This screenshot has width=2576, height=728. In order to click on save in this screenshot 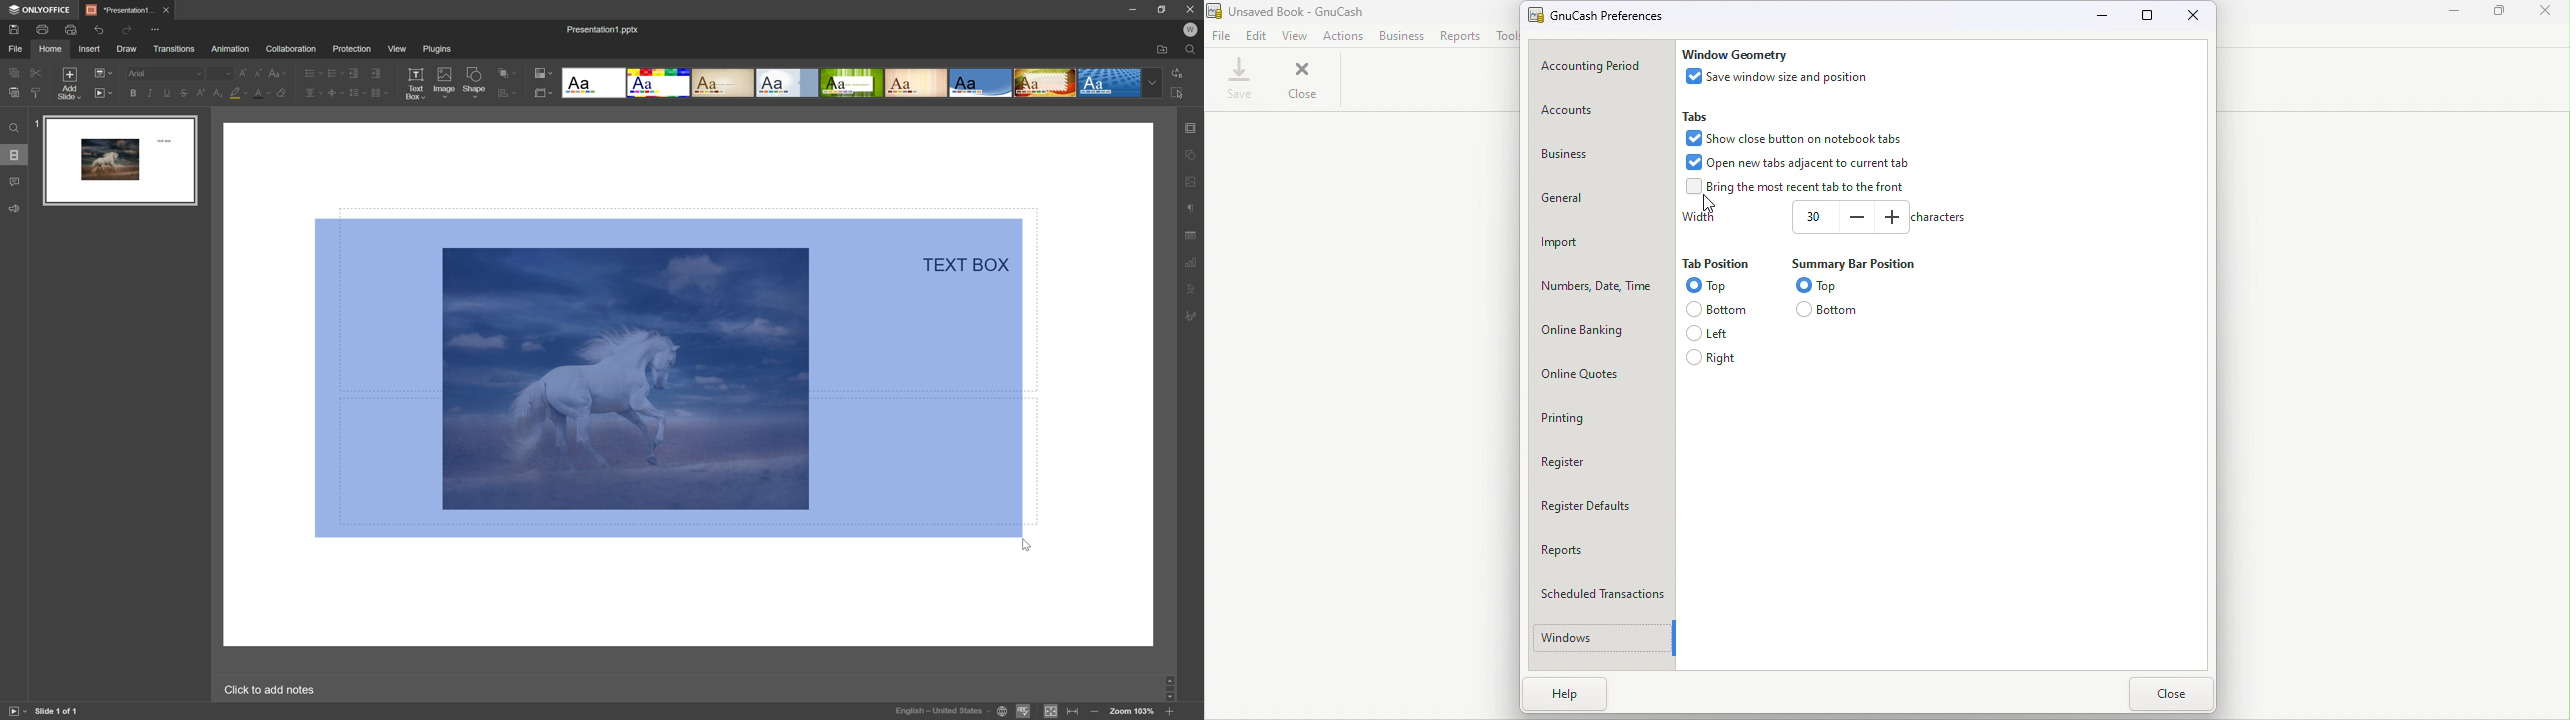, I will do `click(14, 29)`.